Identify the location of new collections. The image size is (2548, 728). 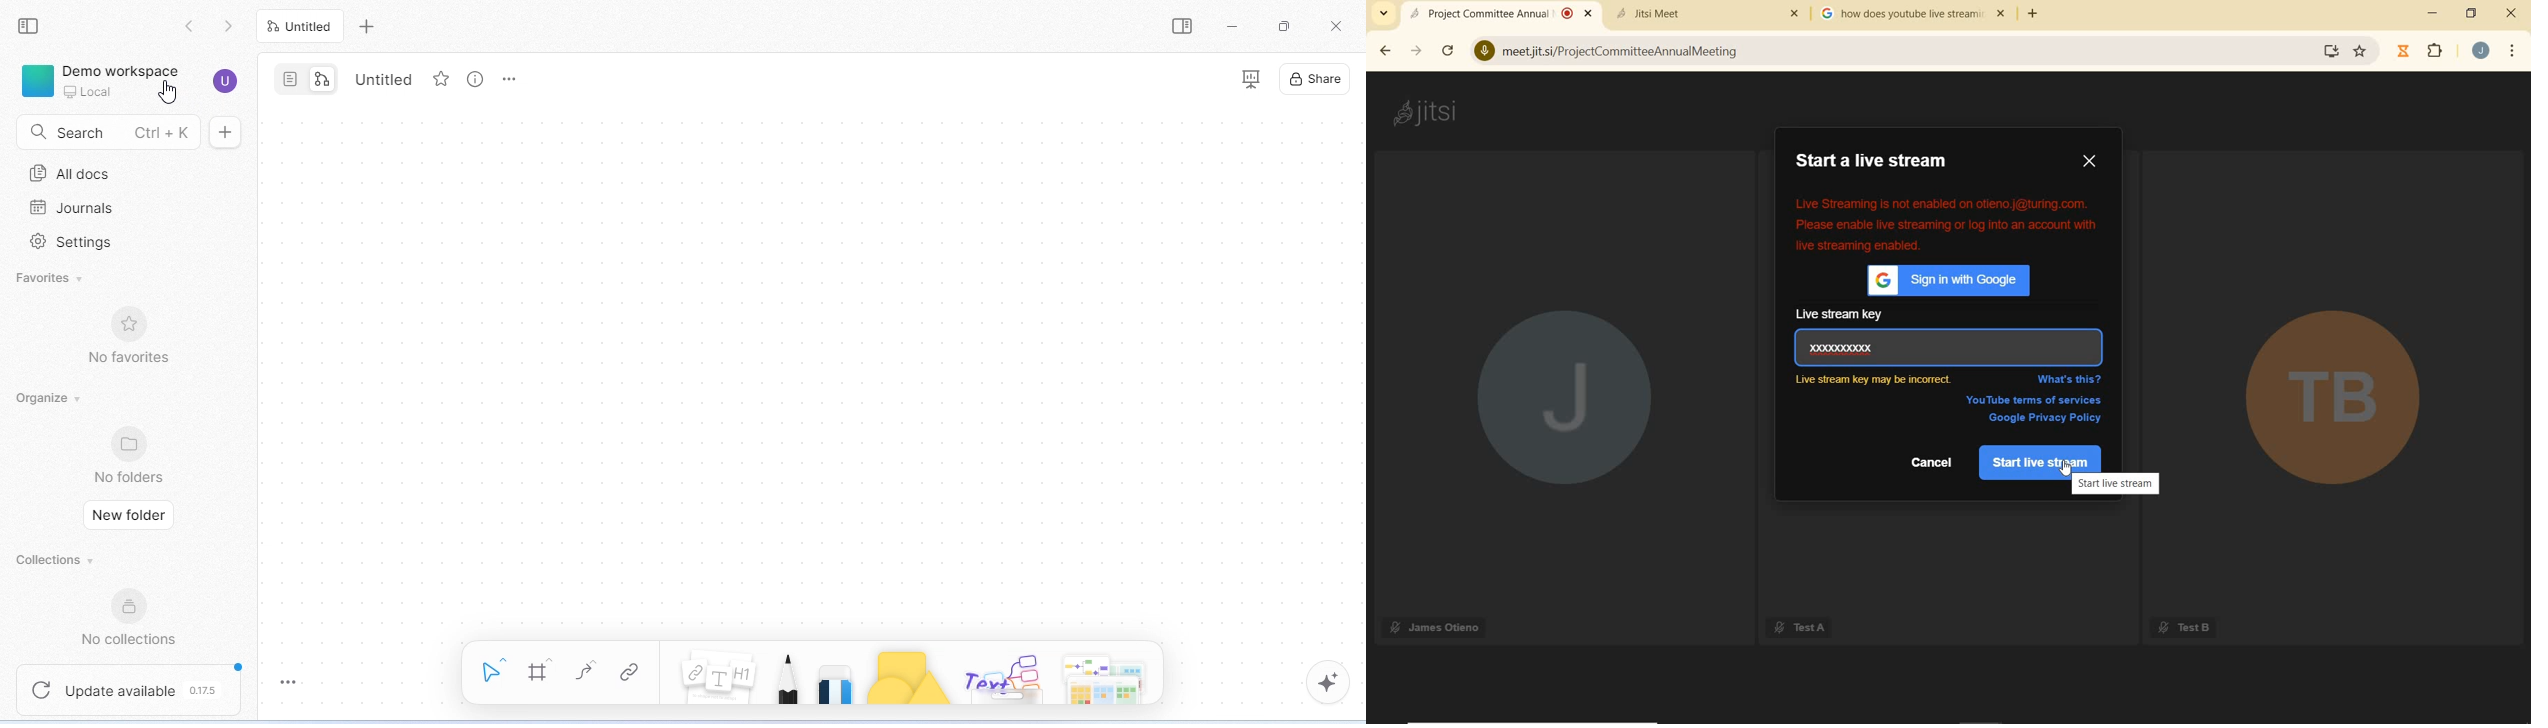
(137, 618).